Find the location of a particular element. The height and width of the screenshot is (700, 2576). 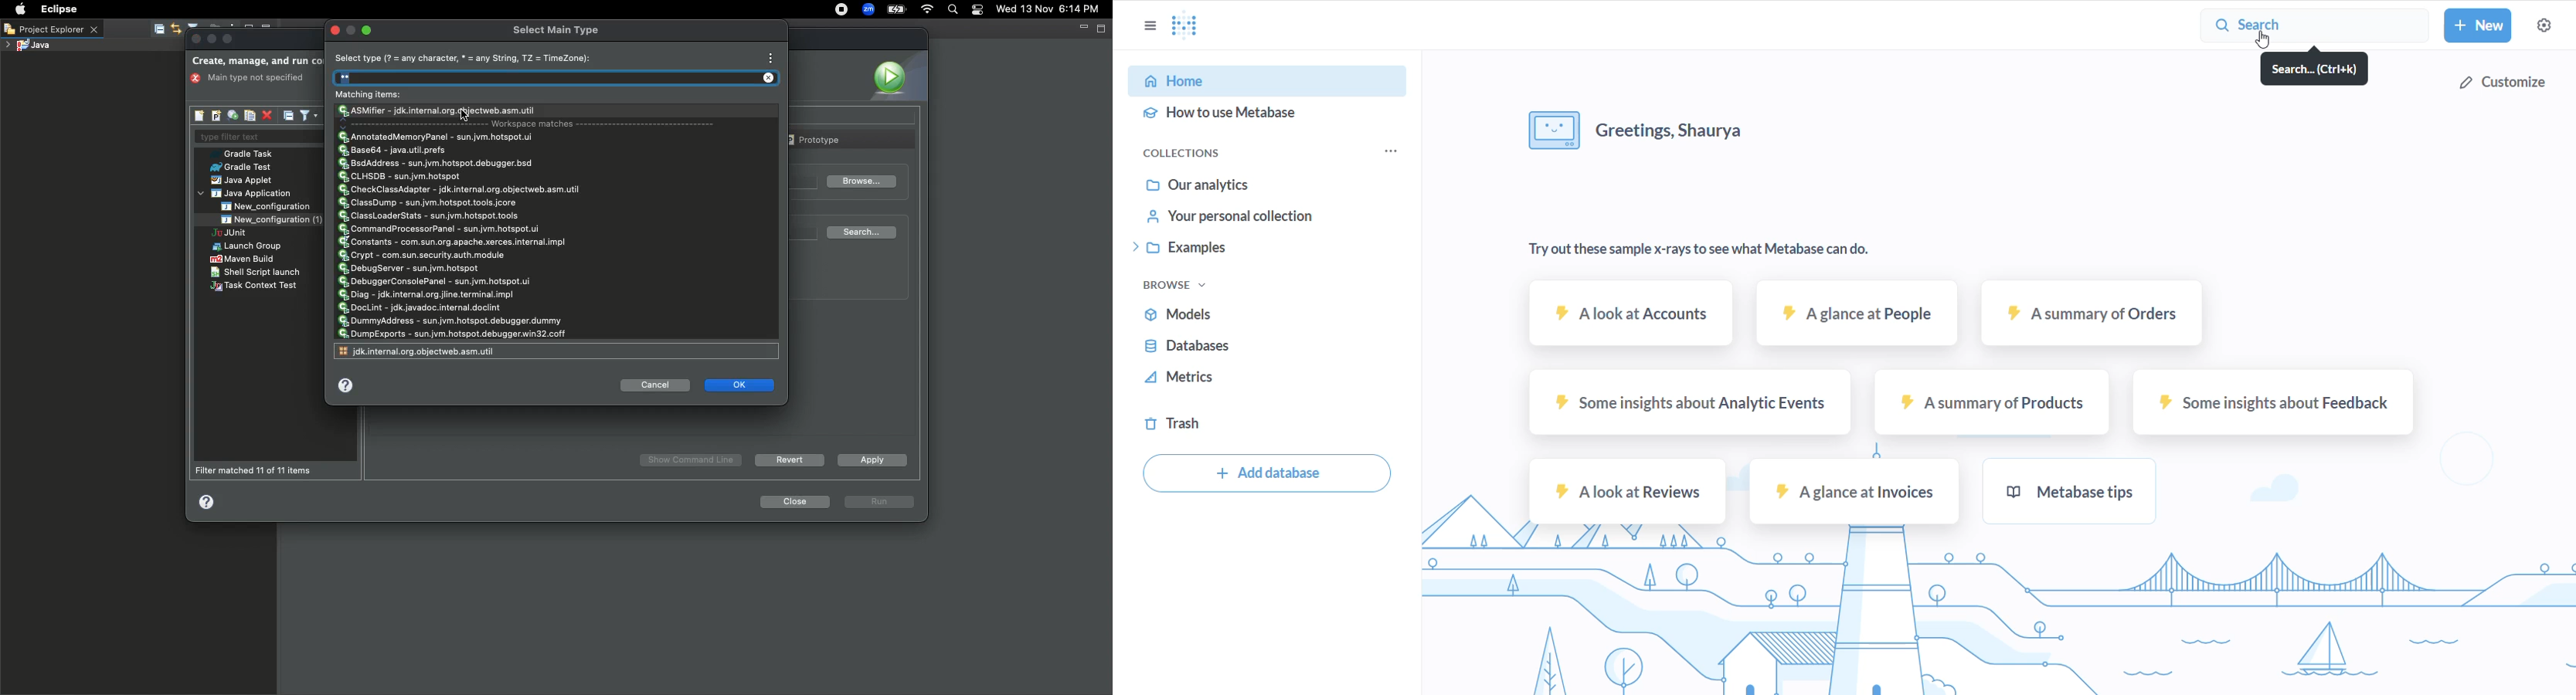

Charge is located at coordinates (896, 11).